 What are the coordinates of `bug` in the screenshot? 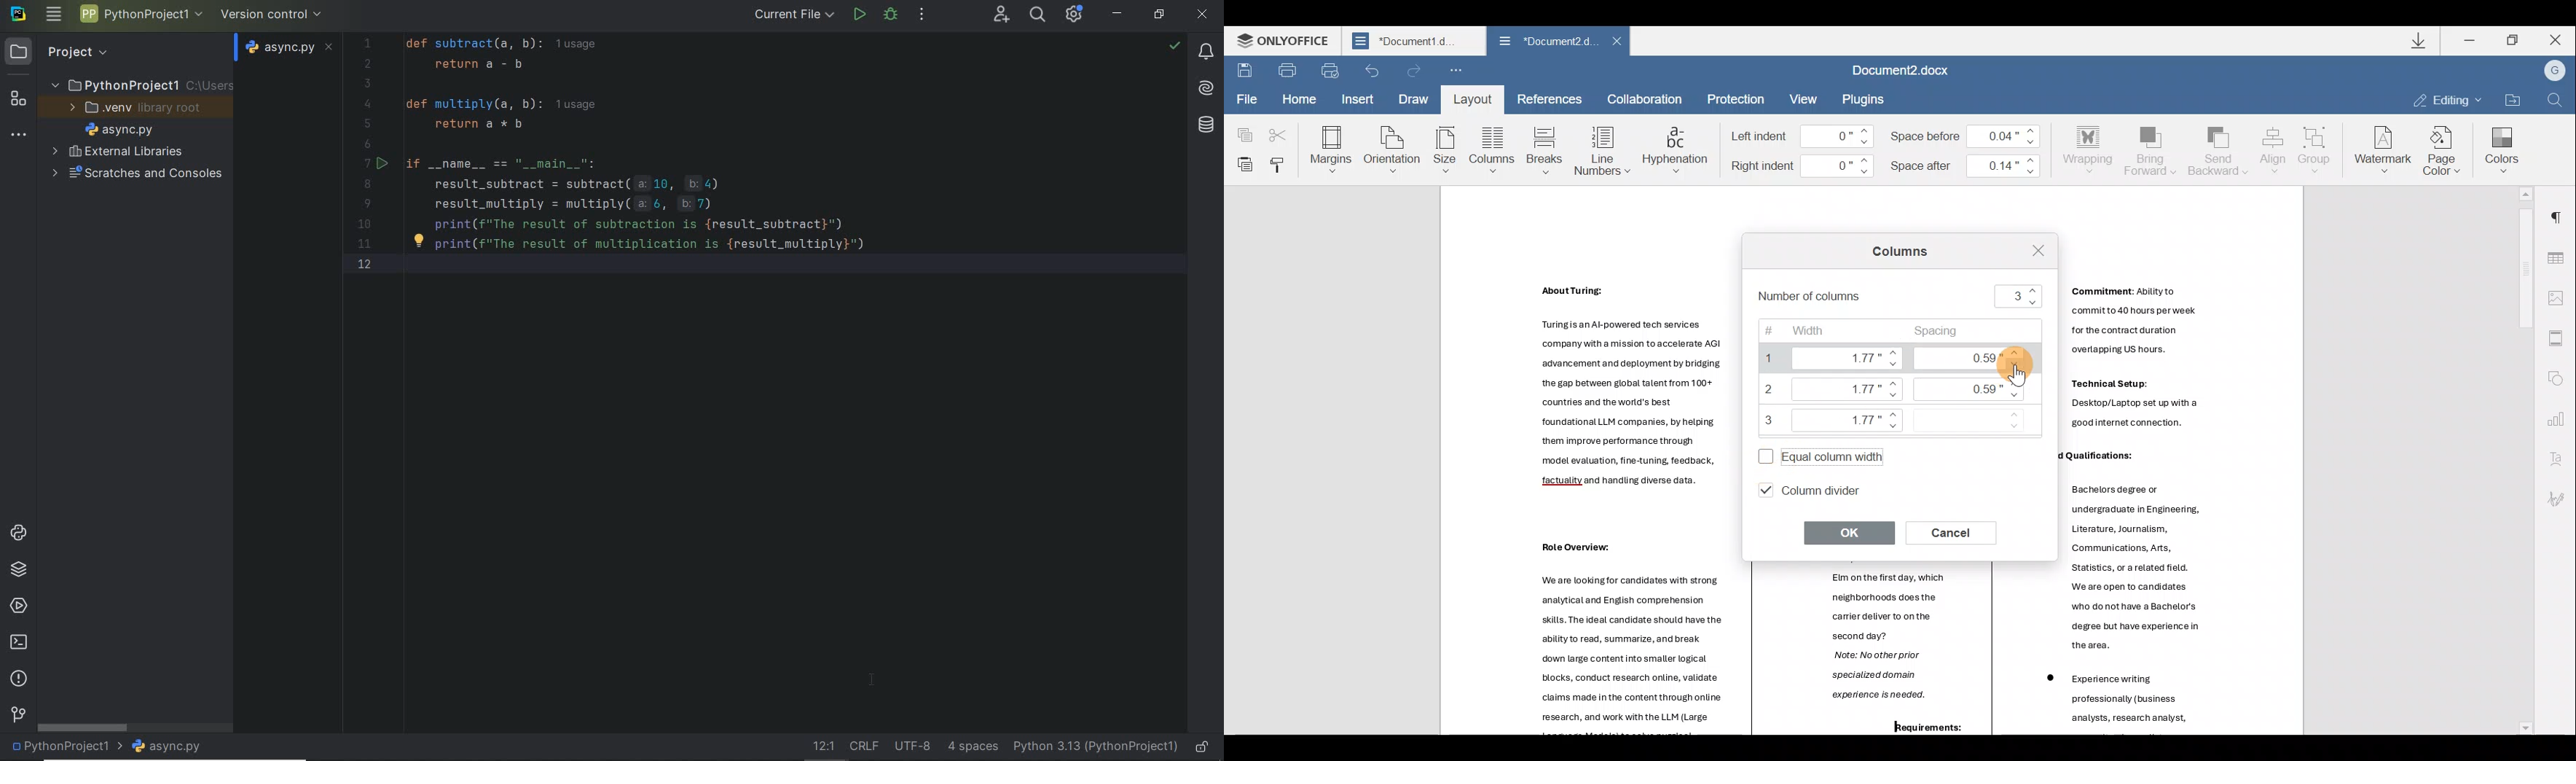 It's located at (890, 14).